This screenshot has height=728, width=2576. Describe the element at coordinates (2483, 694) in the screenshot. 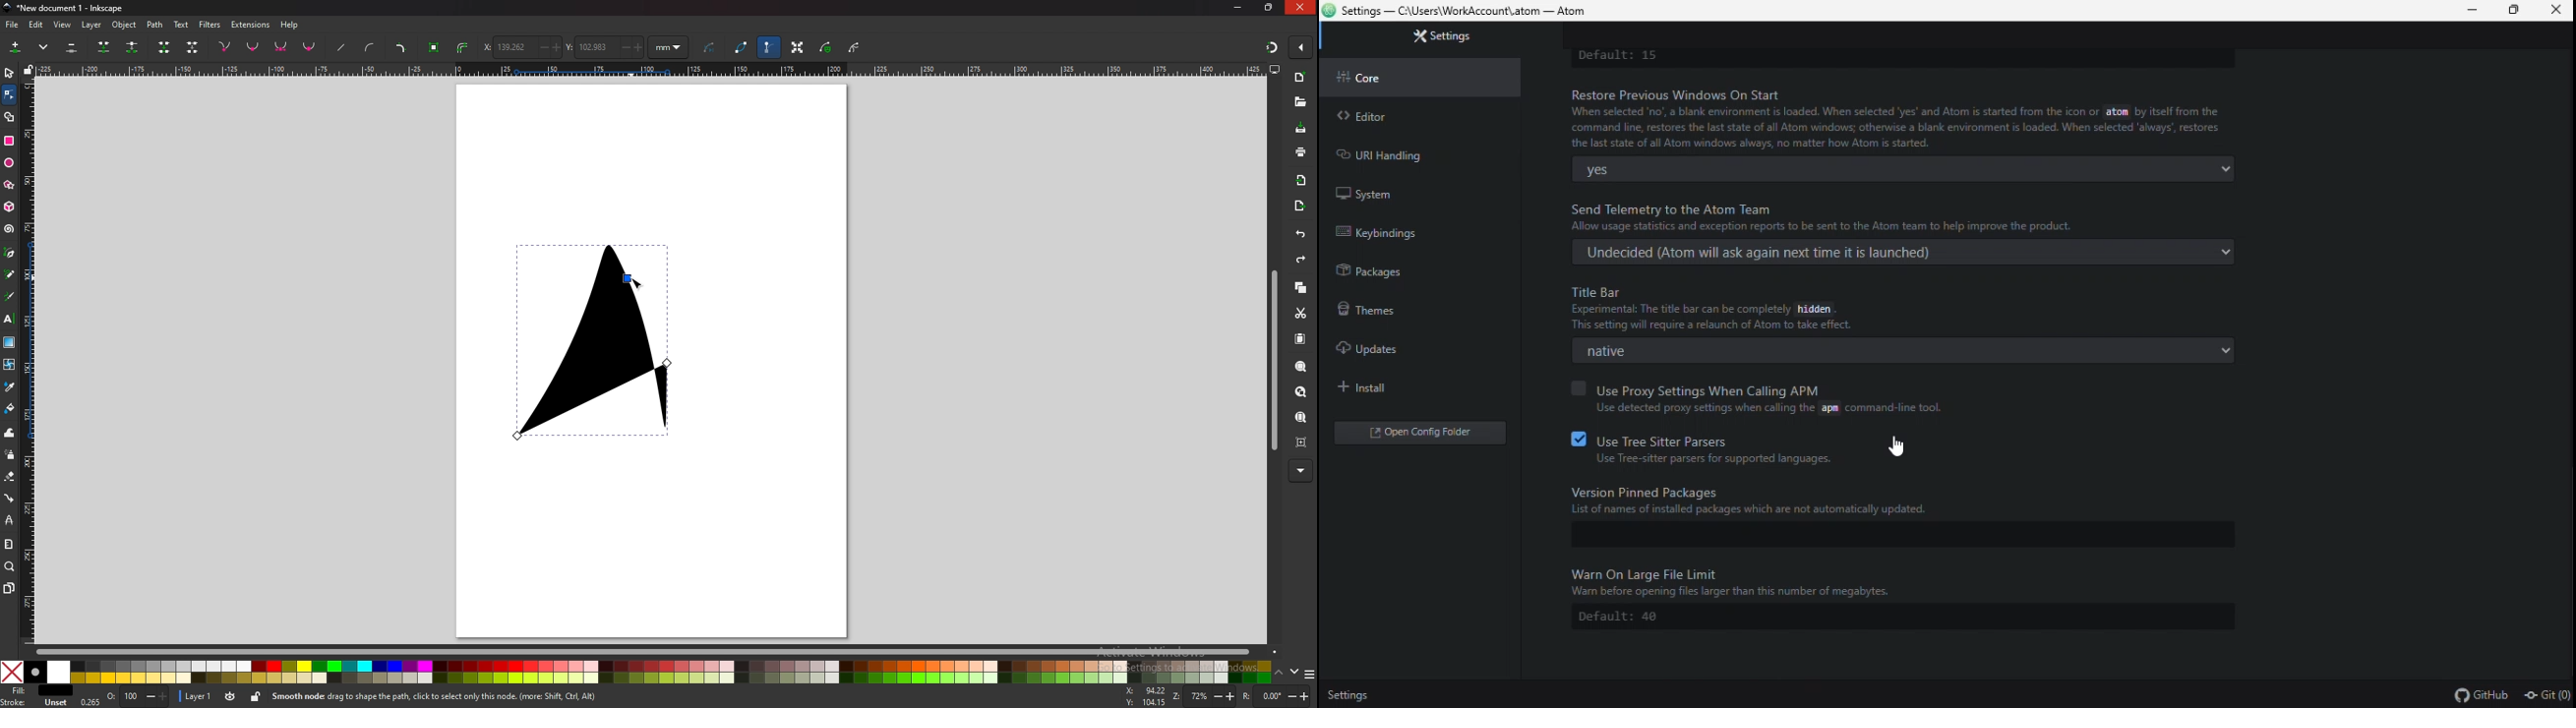

I see `GitHub` at that location.